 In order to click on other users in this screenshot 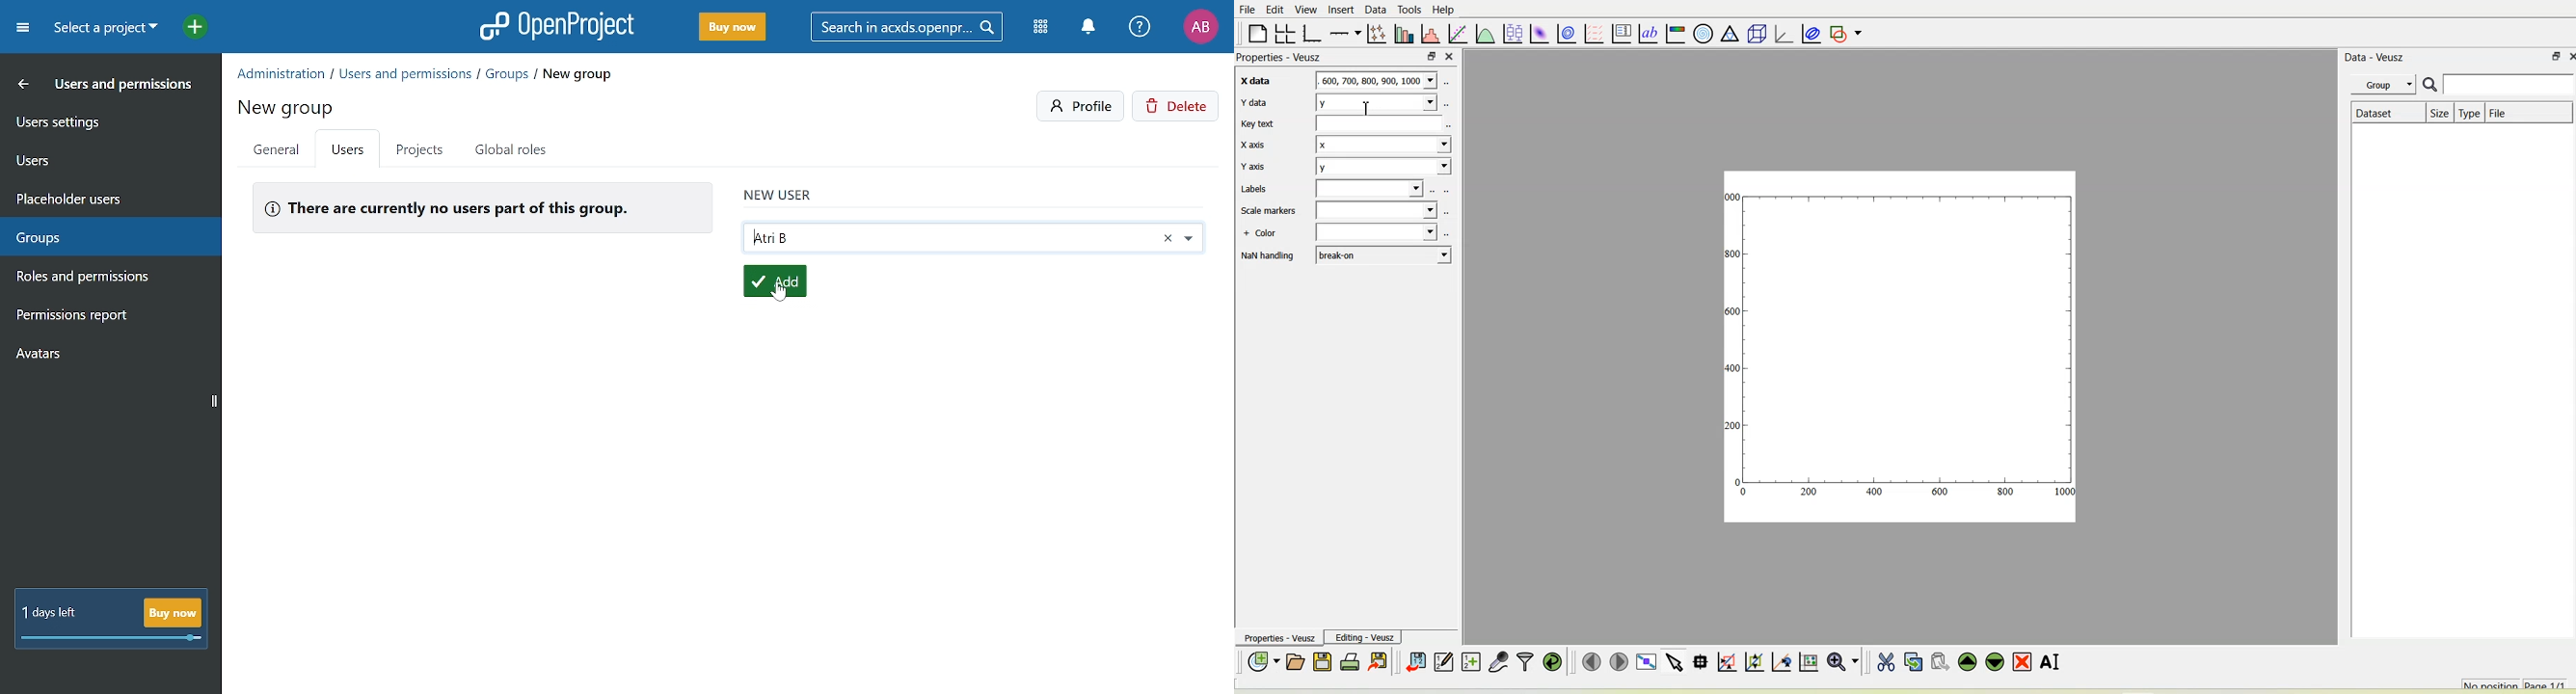, I will do `click(1195, 239)`.